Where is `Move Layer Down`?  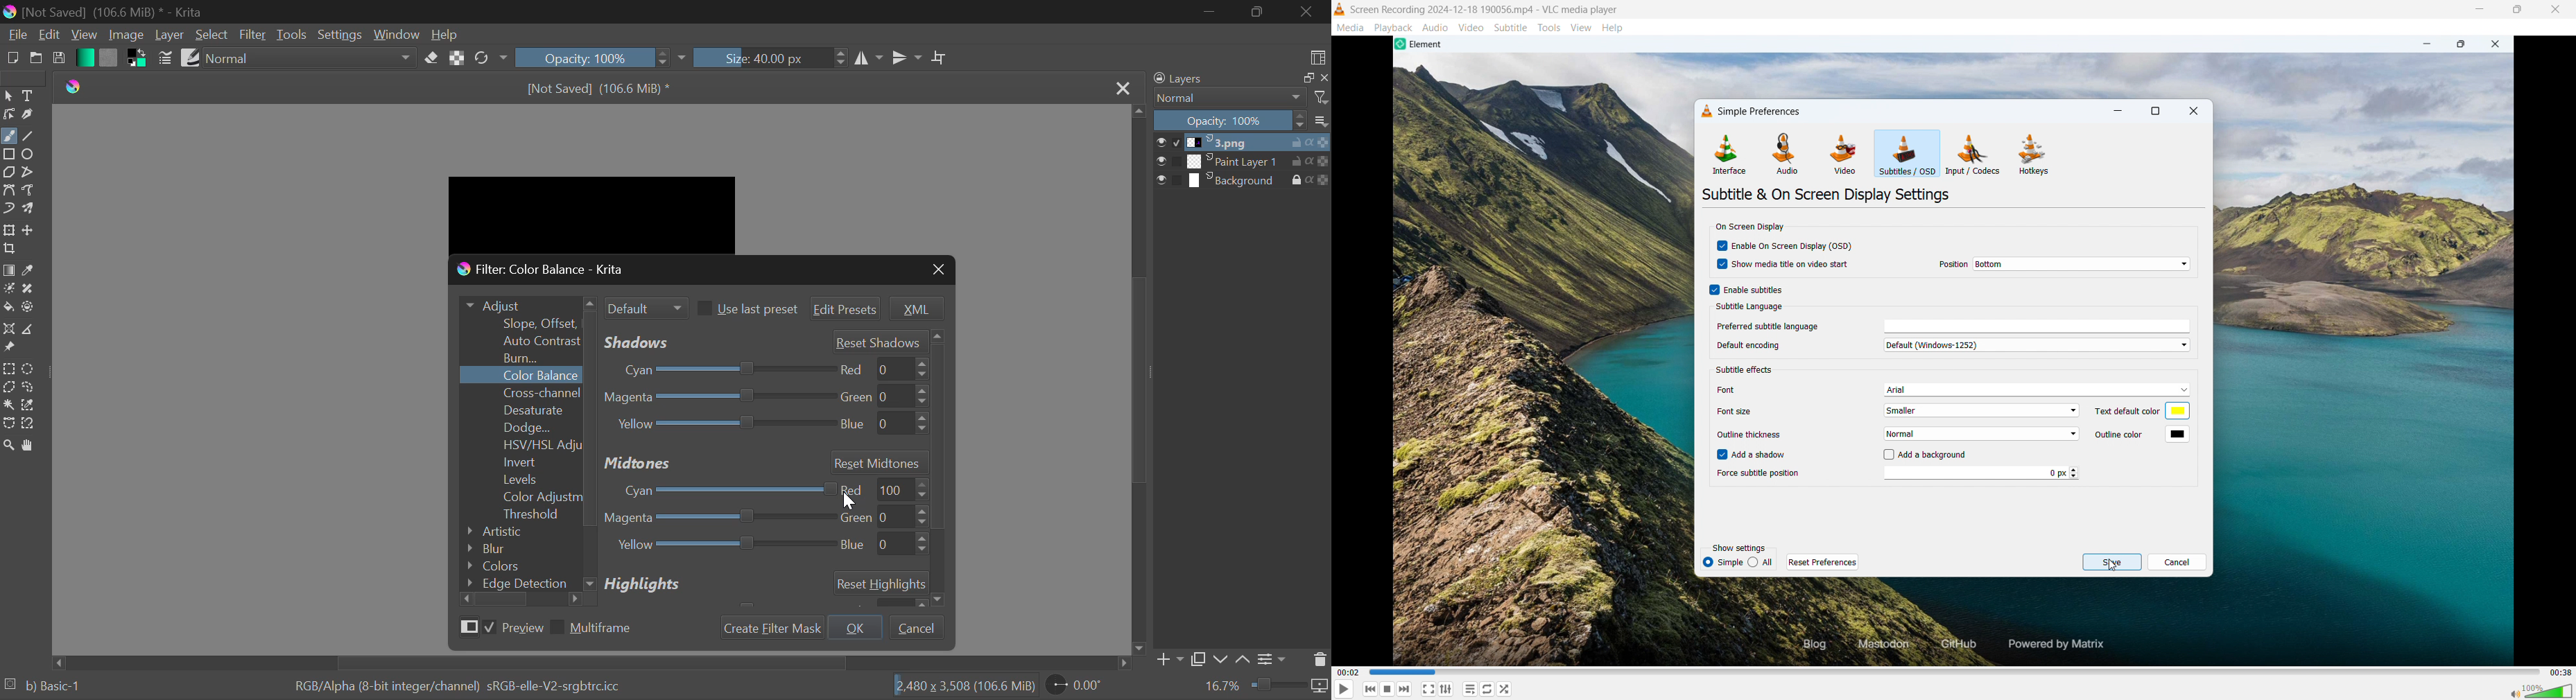 Move Layer Down is located at coordinates (1223, 658).